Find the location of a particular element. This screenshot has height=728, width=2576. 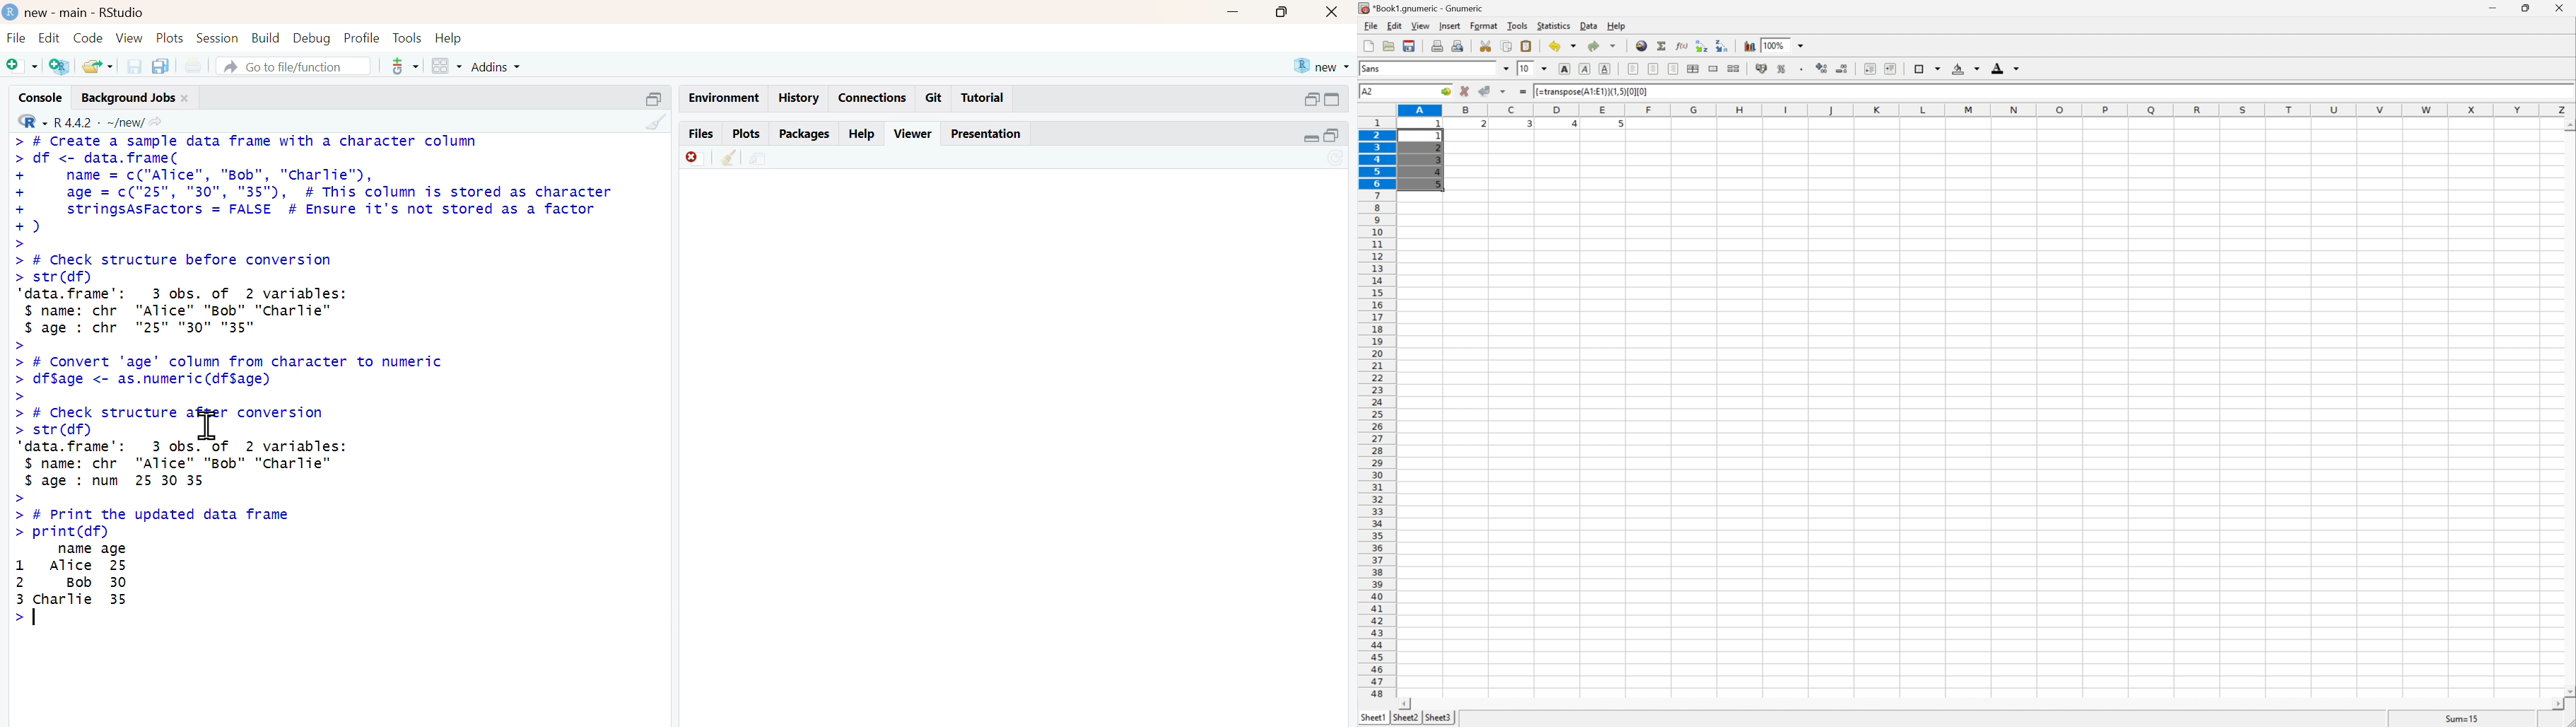

file is located at coordinates (1367, 25).